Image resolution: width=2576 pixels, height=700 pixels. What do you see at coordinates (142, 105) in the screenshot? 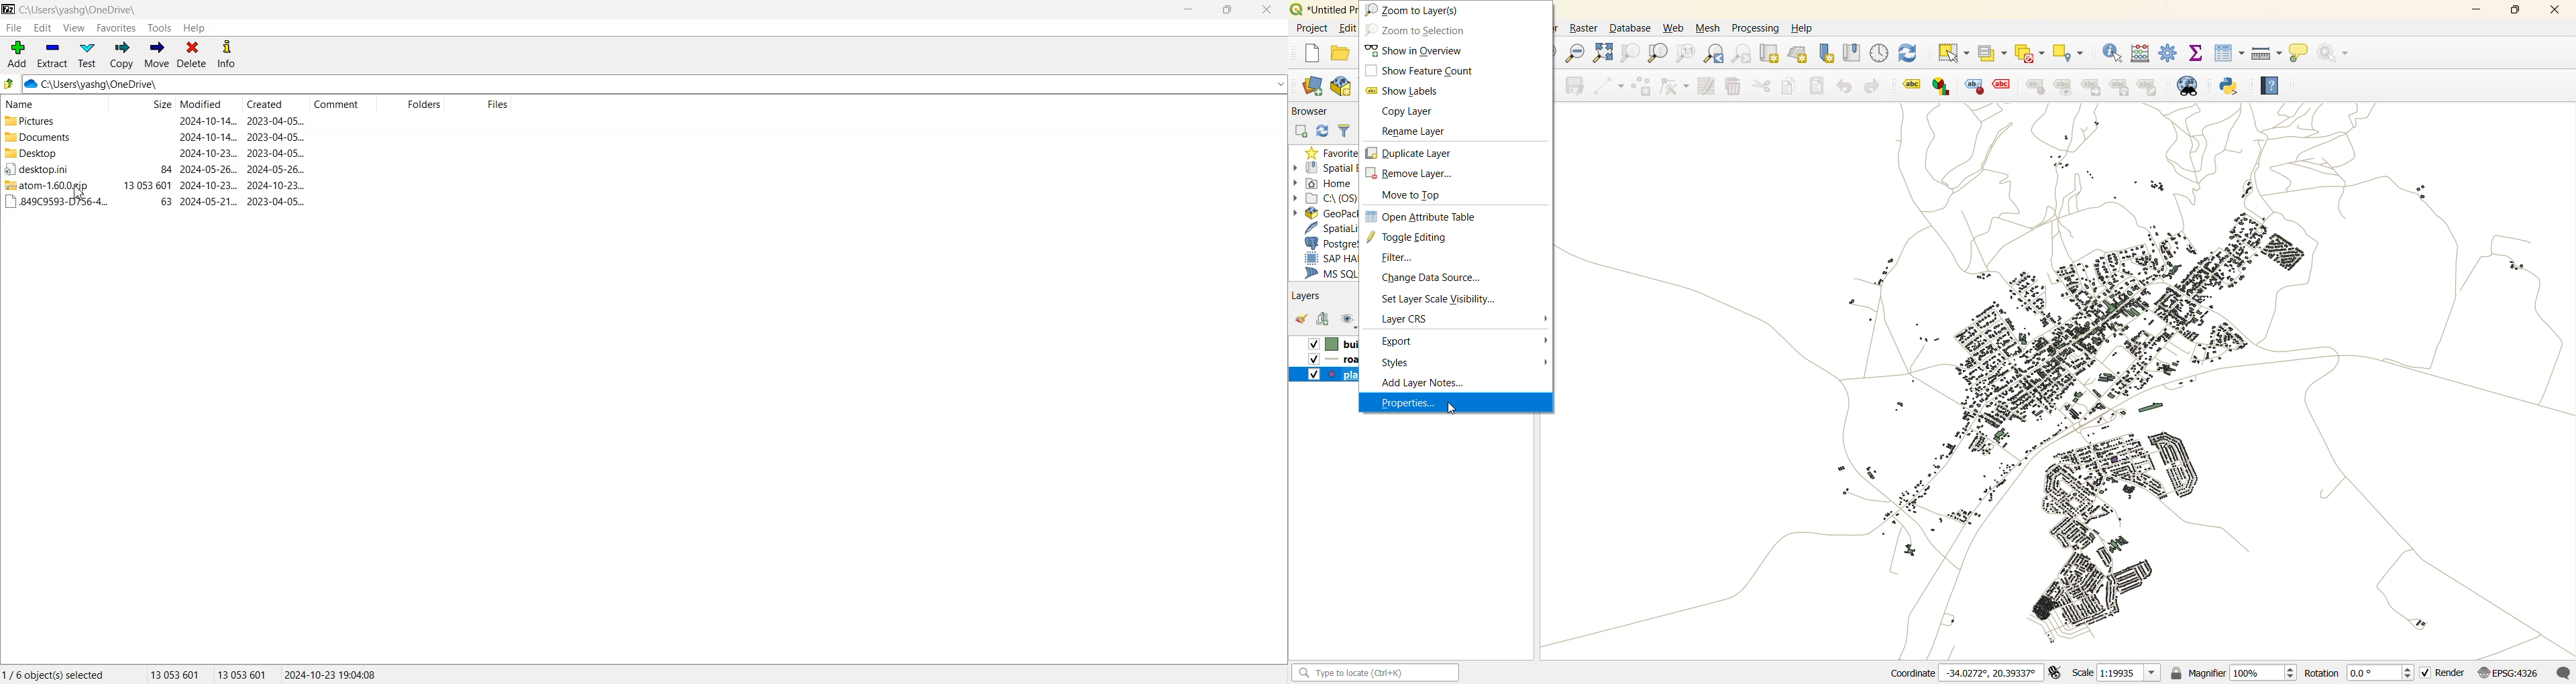
I see `Size` at bounding box center [142, 105].